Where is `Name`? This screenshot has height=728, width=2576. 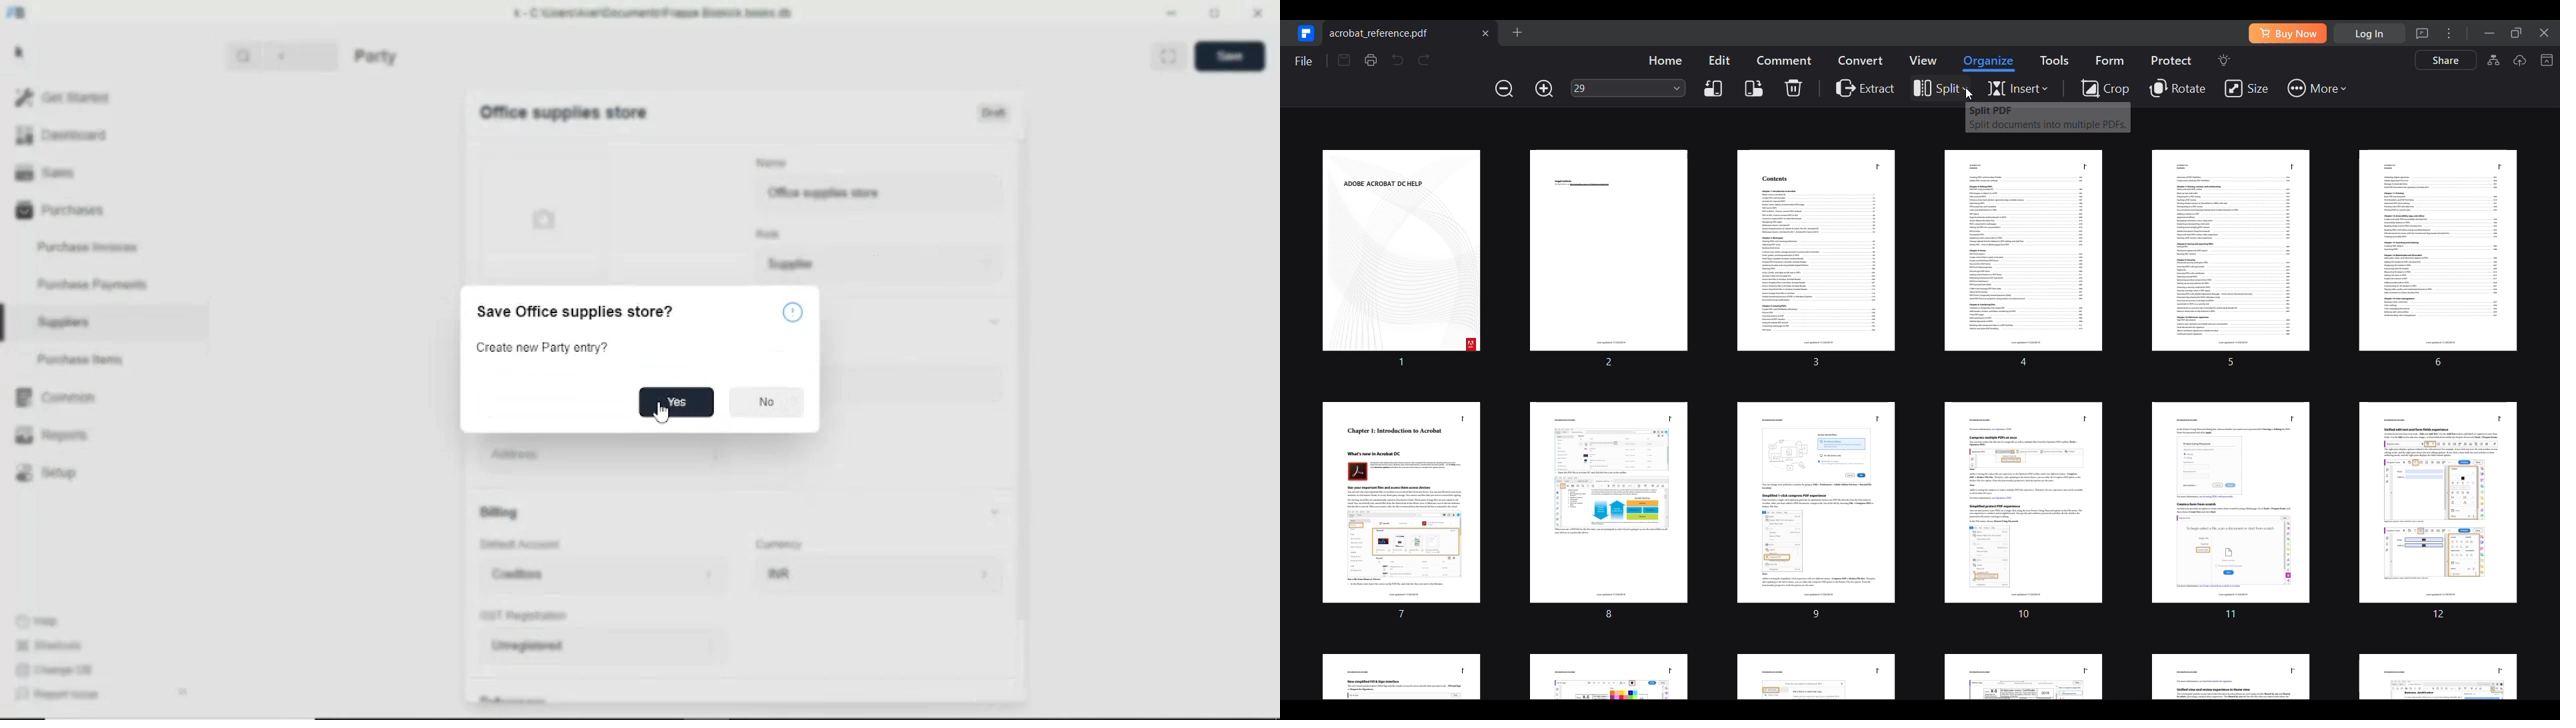
Name is located at coordinates (771, 161).